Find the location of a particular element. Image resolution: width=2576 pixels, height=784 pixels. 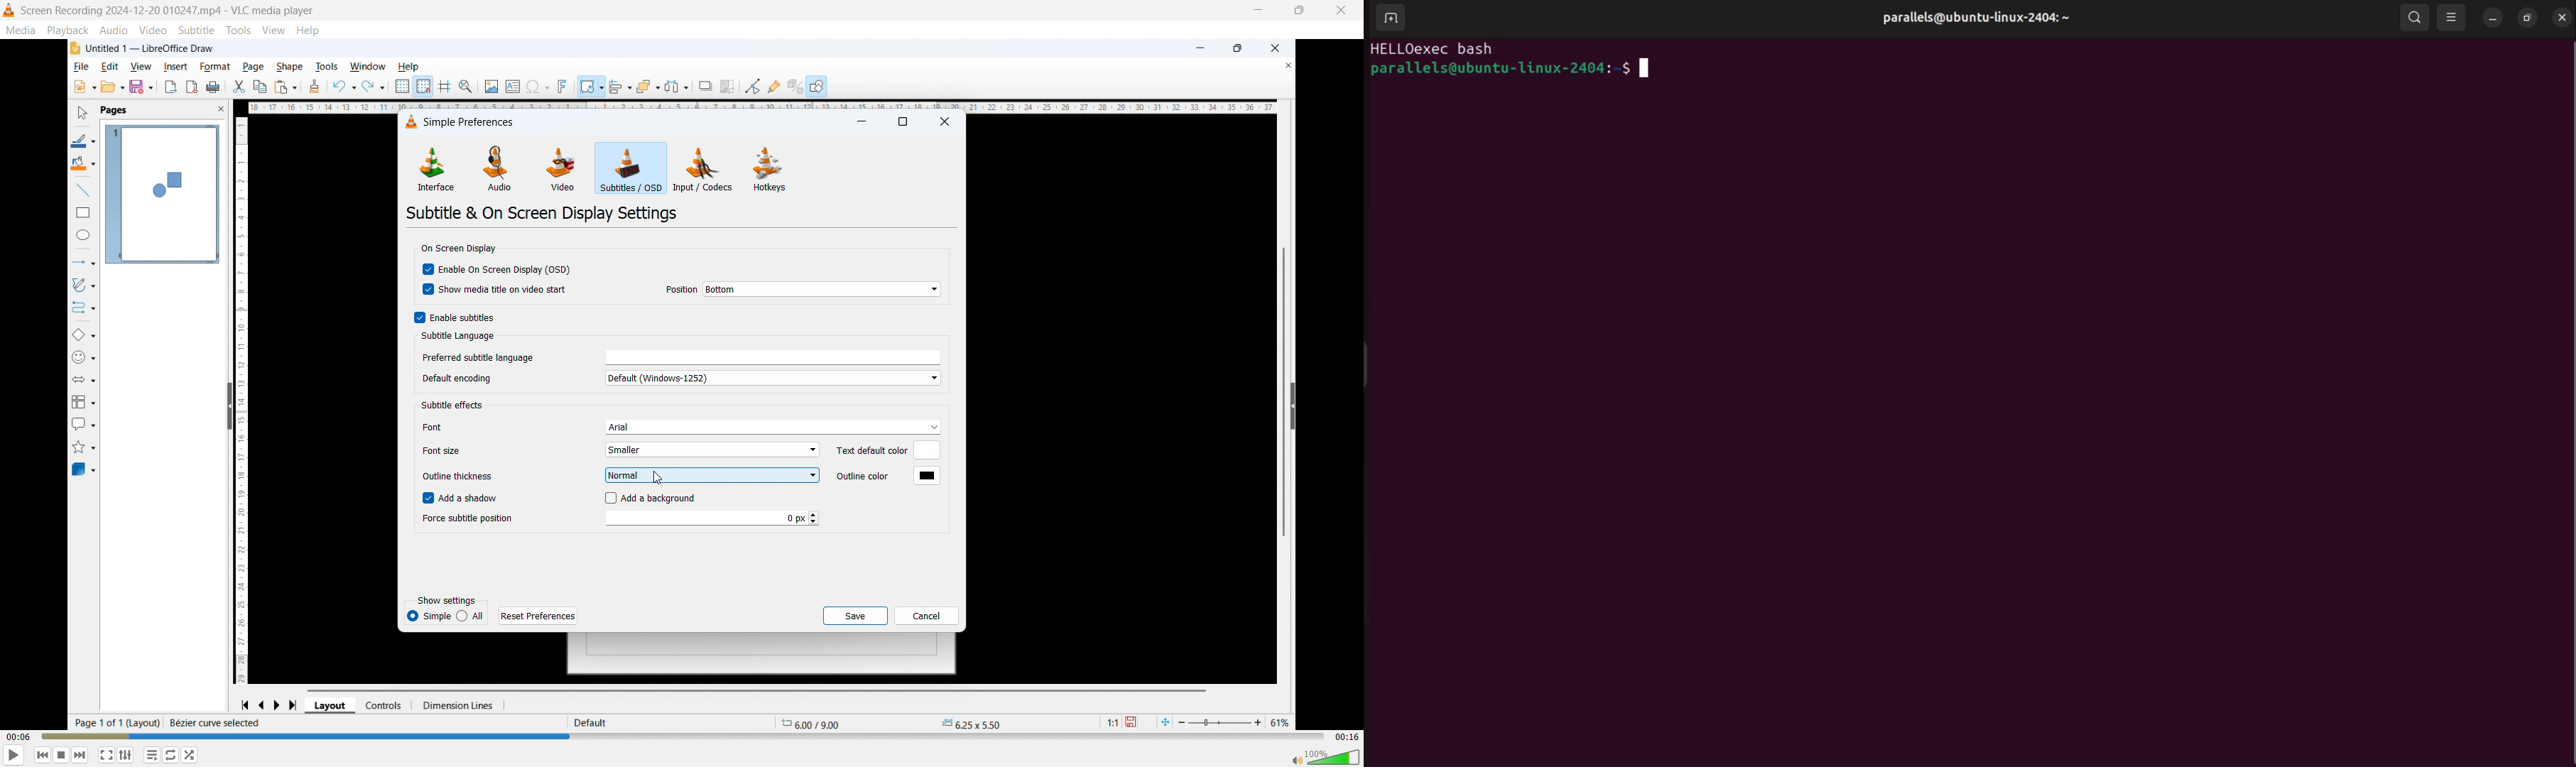

Vertical scroll bar  is located at coordinates (950, 364).